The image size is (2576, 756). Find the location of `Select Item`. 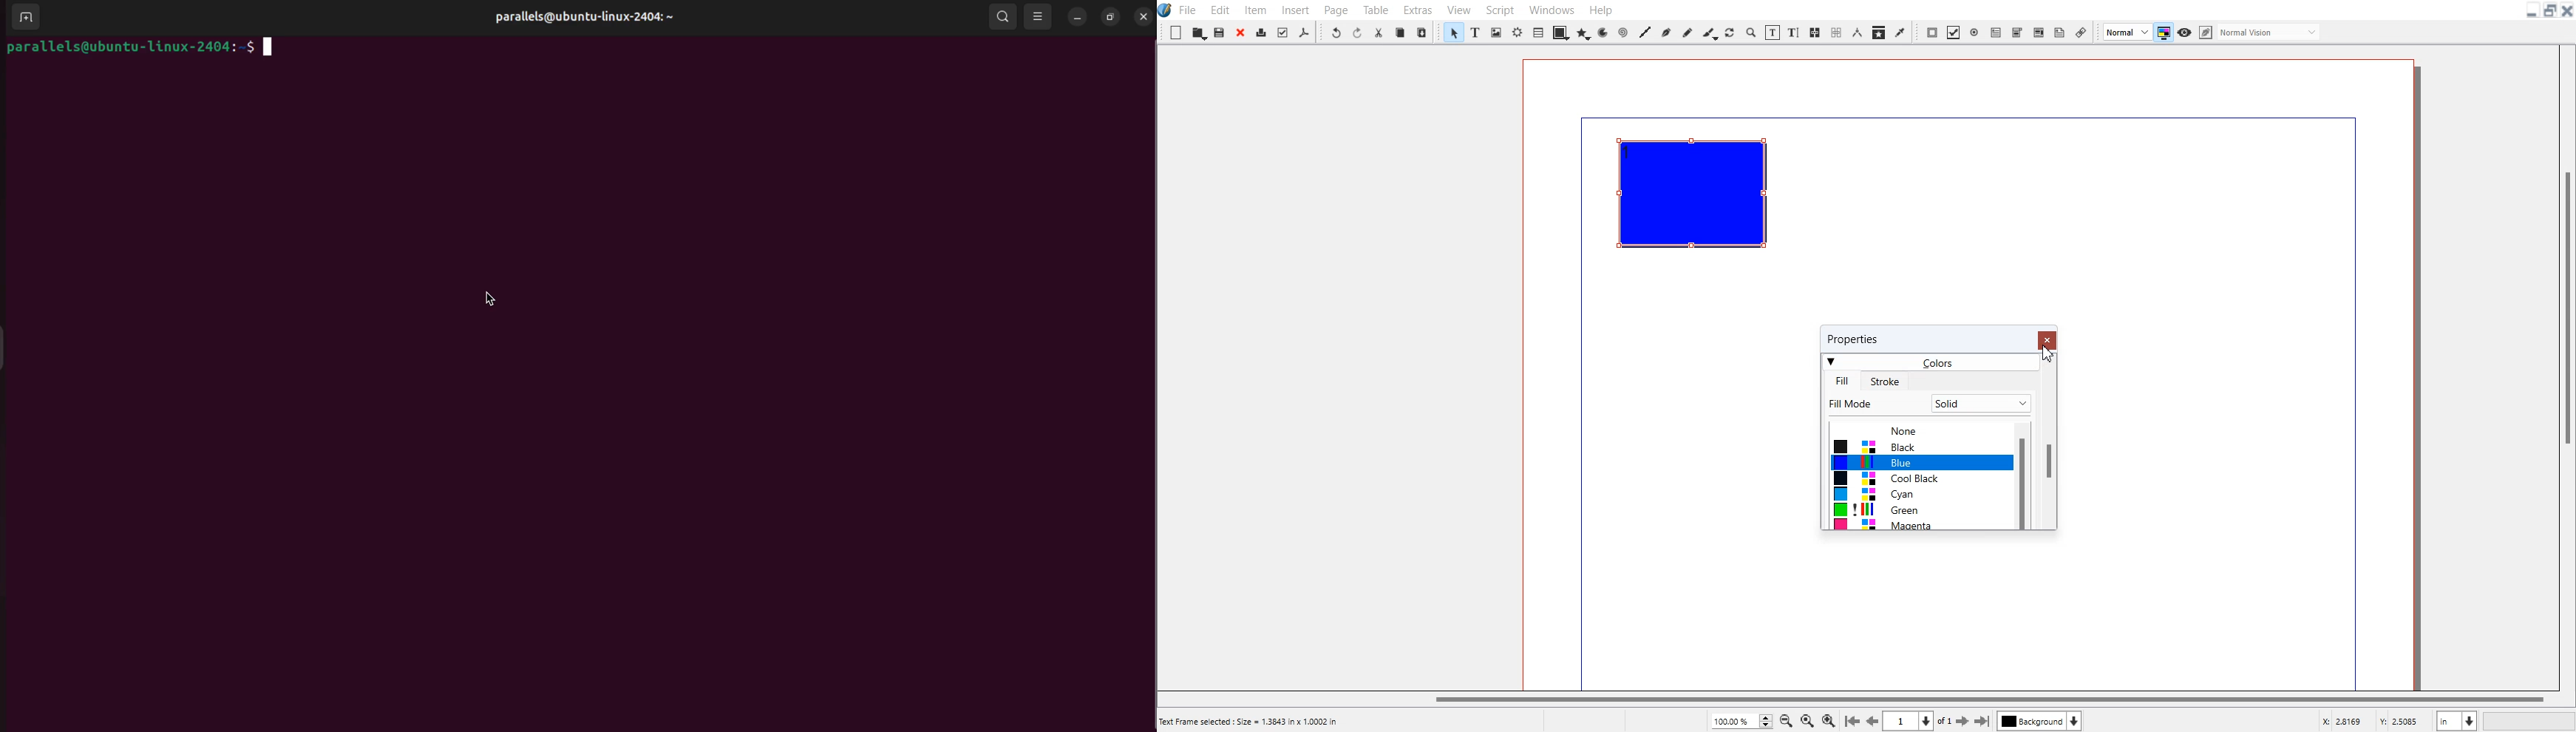

Select Item is located at coordinates (1453, 32).